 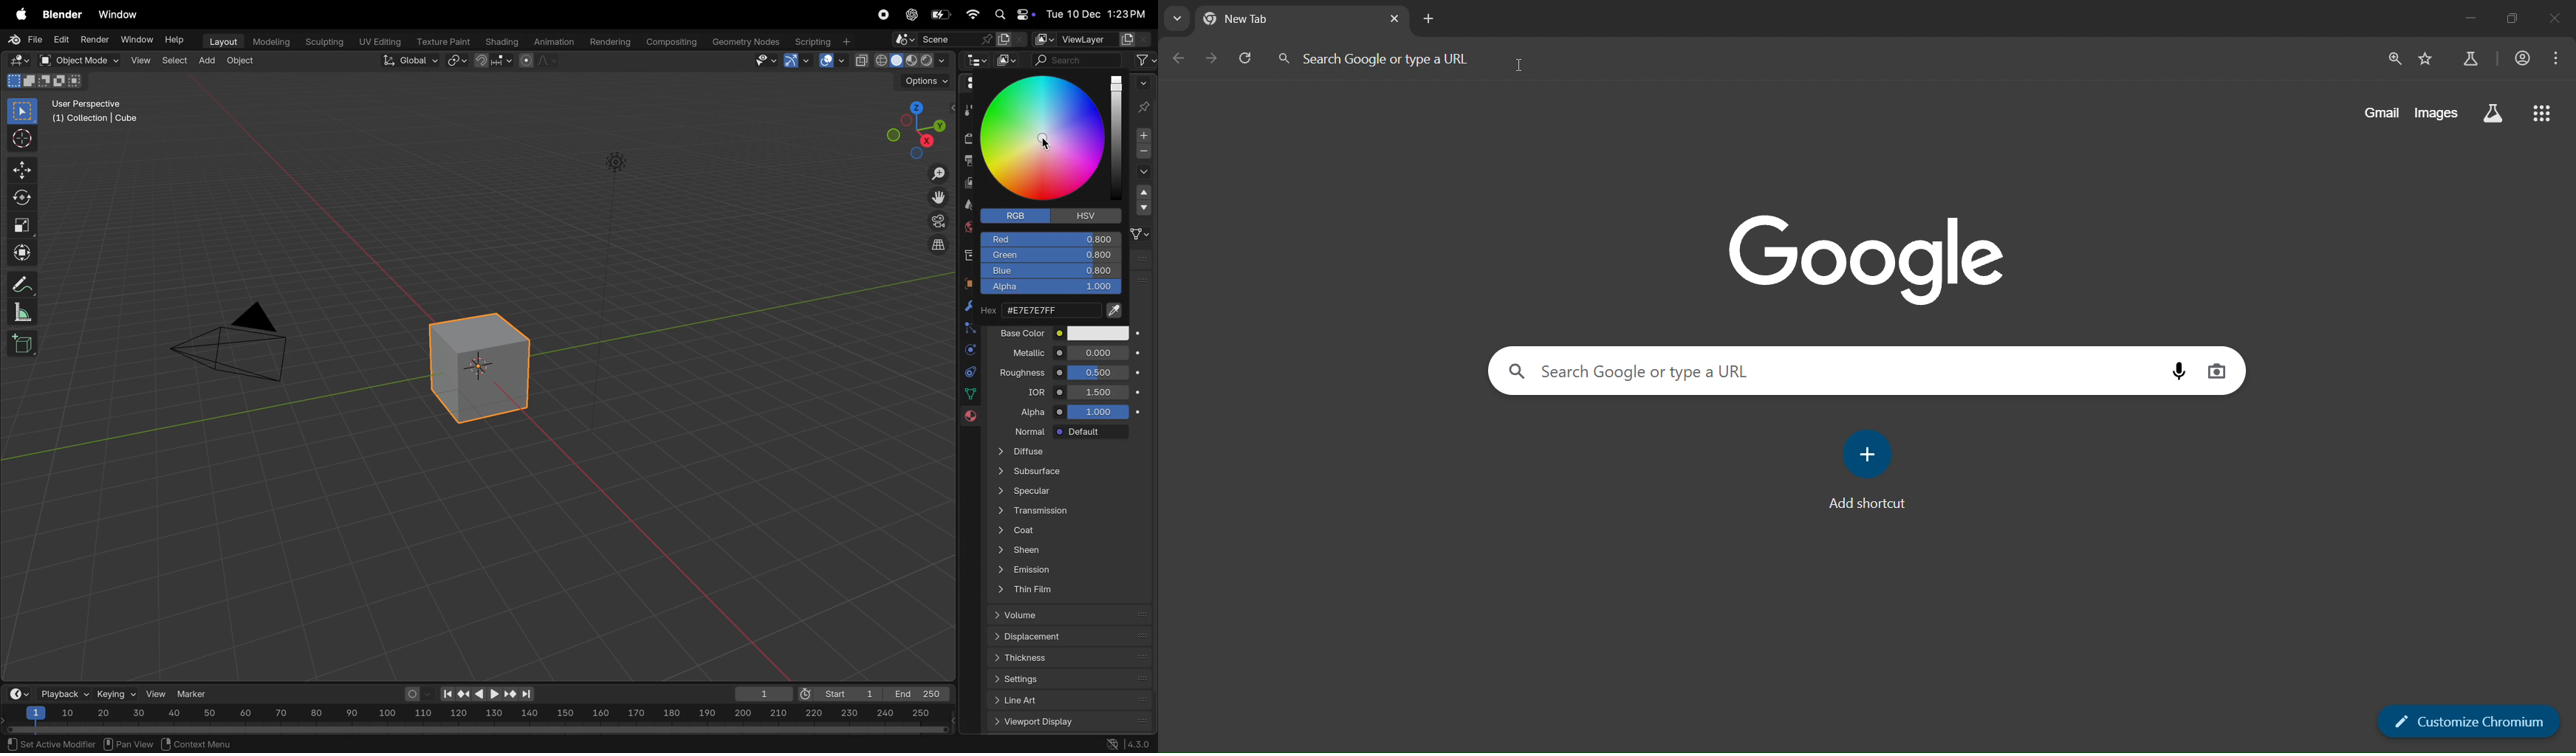 I want to click on cursor, so click(x=20, y=140).